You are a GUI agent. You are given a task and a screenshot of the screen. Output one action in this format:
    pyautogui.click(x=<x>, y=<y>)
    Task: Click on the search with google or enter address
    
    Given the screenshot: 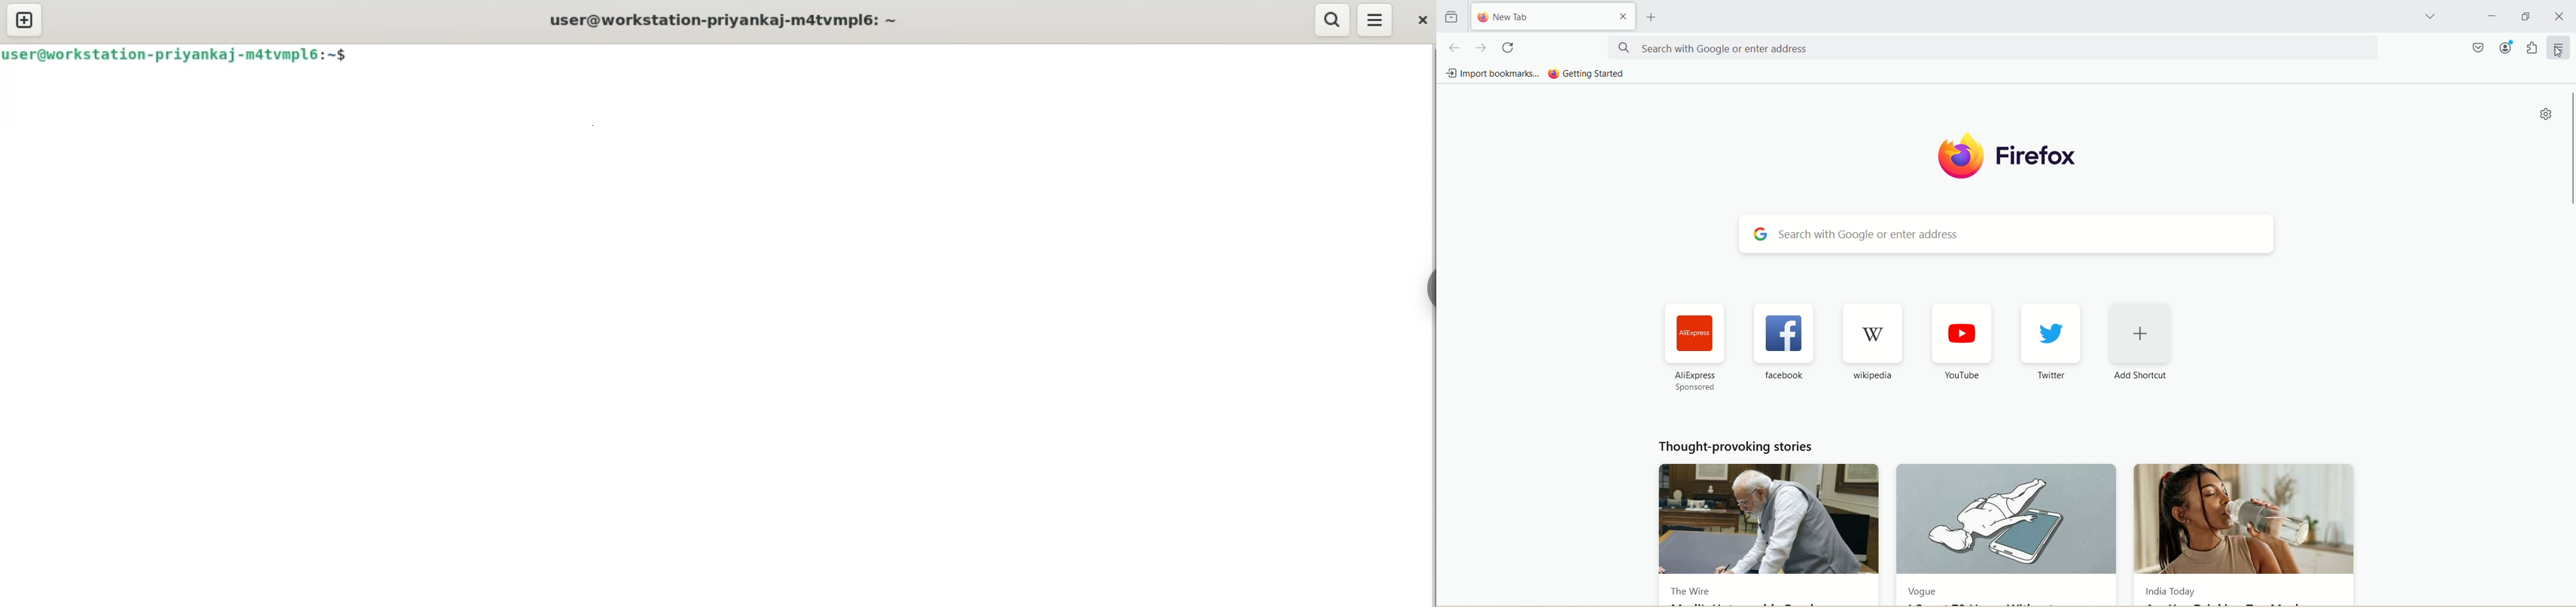 What is the action you would take?
    pyautogui.click(x=2005, y=233)
    